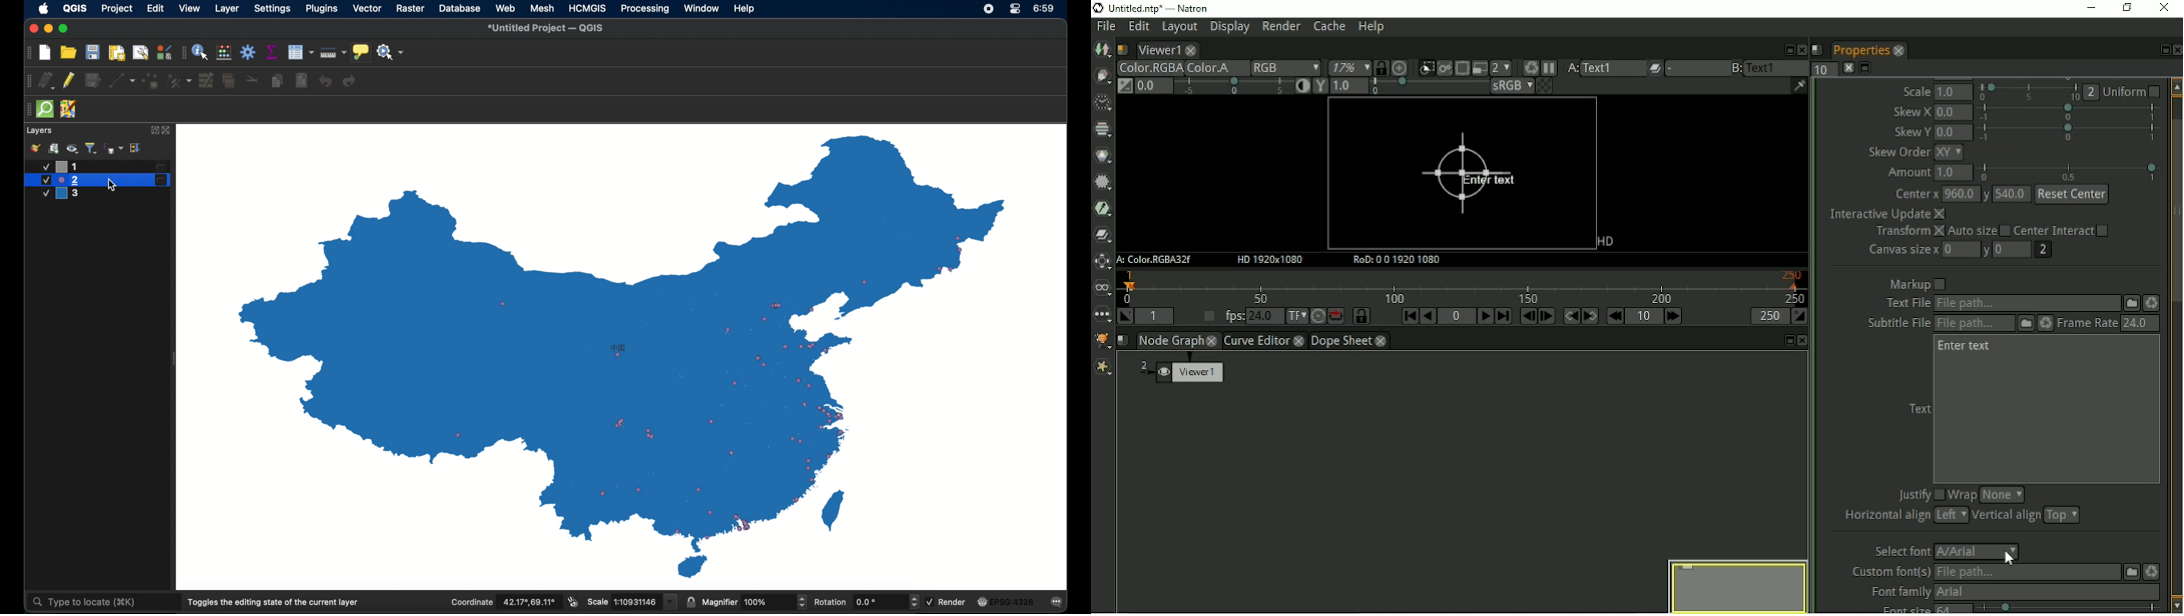 Image resolution: width=2184 pixels, height=616 pixels. What do you see at coordinates (1046, 9) in the screenshot?
I see `time` at bounding box center [1046, 9].